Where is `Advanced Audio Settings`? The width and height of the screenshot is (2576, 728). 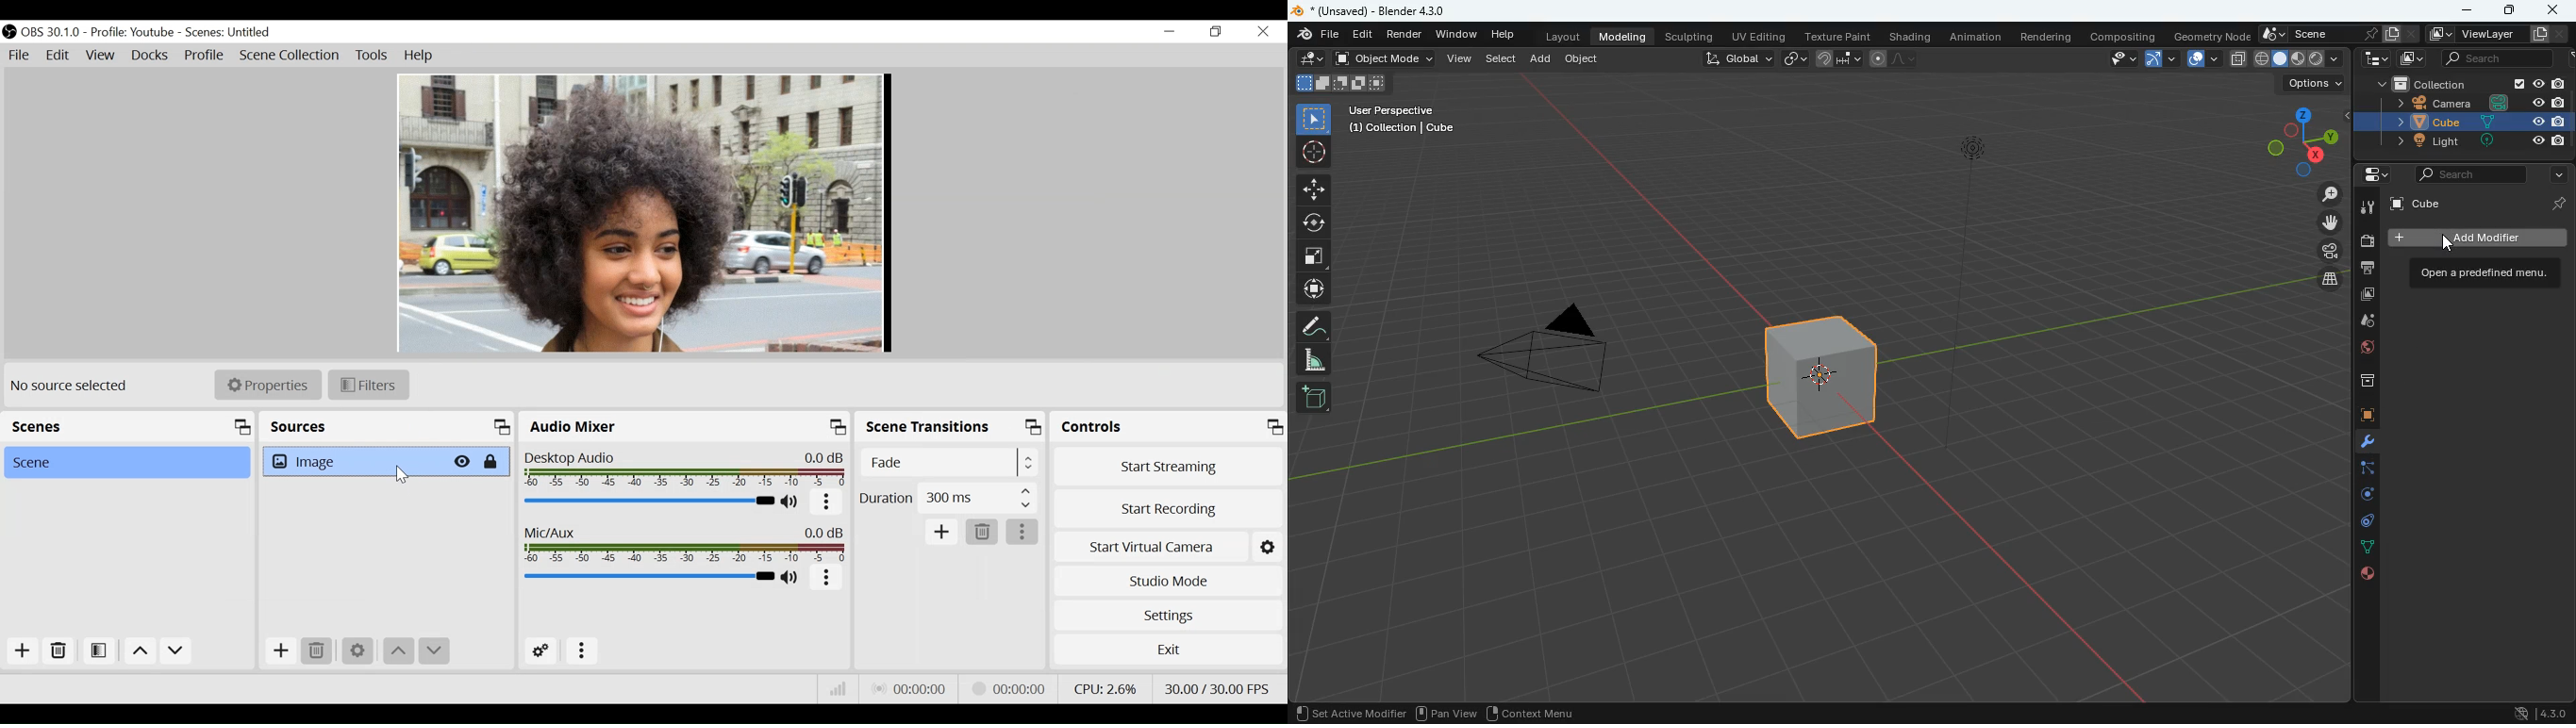 Advanced Audio Settings is located at coordinates (541, 652).